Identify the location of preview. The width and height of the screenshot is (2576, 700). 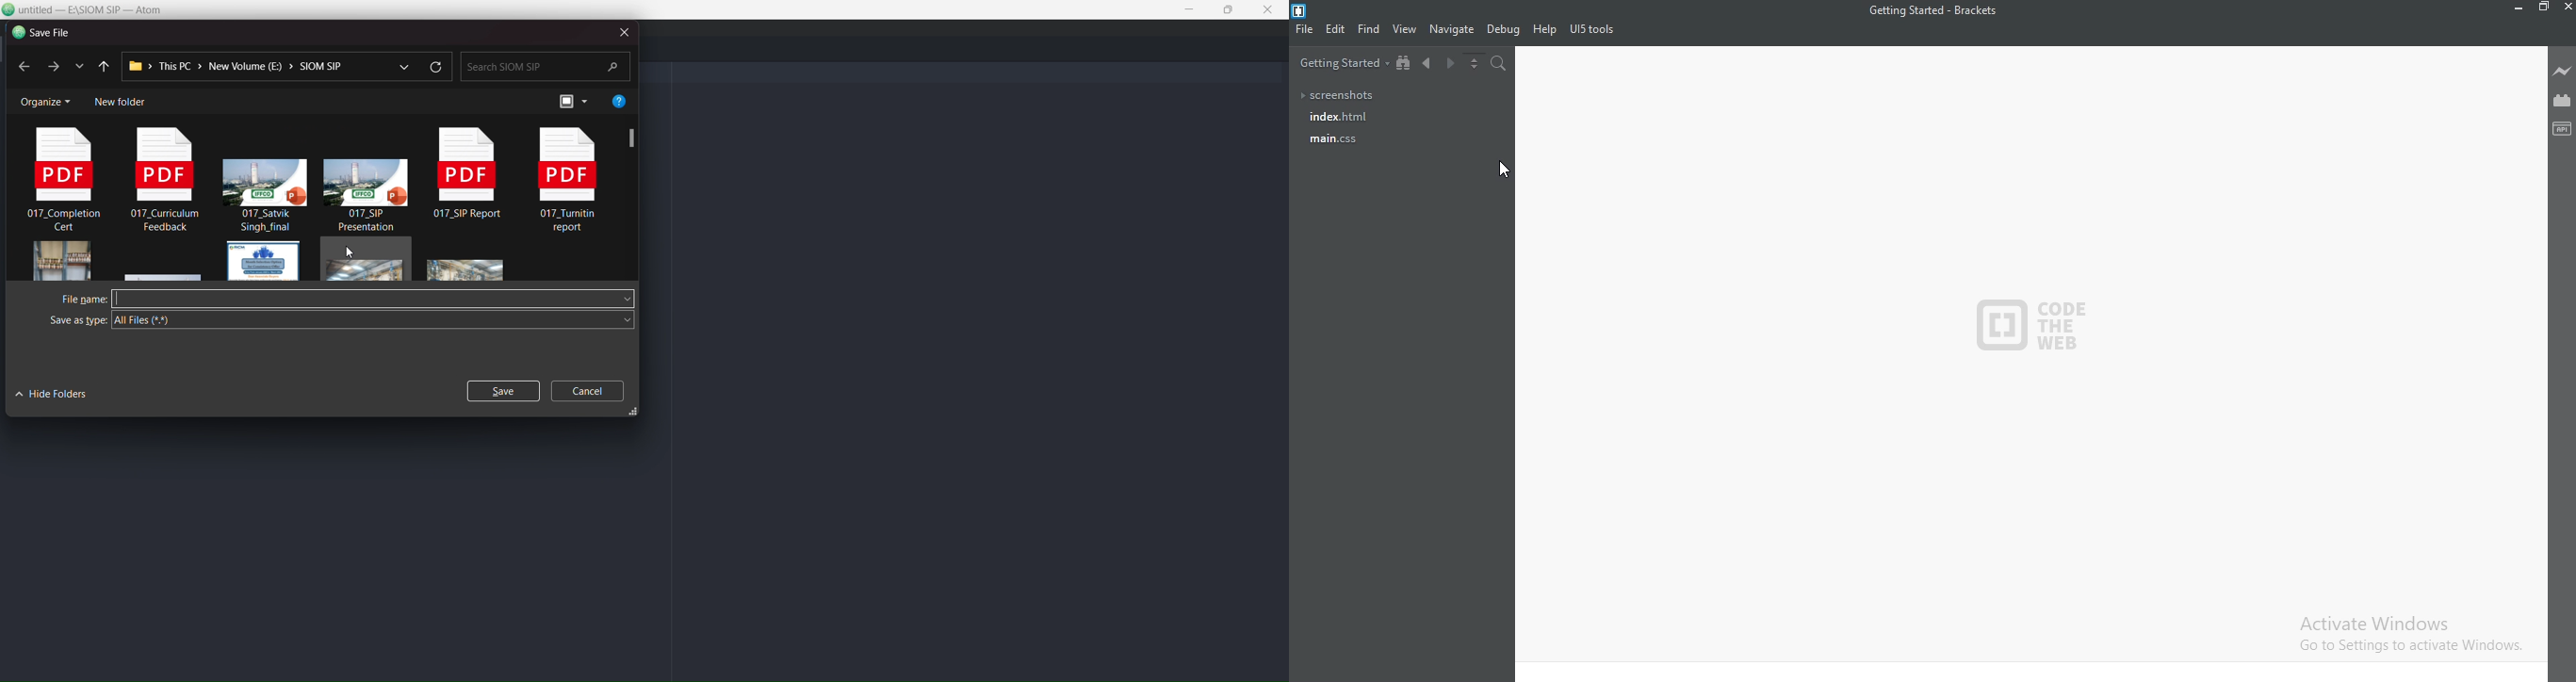
(571, 101).